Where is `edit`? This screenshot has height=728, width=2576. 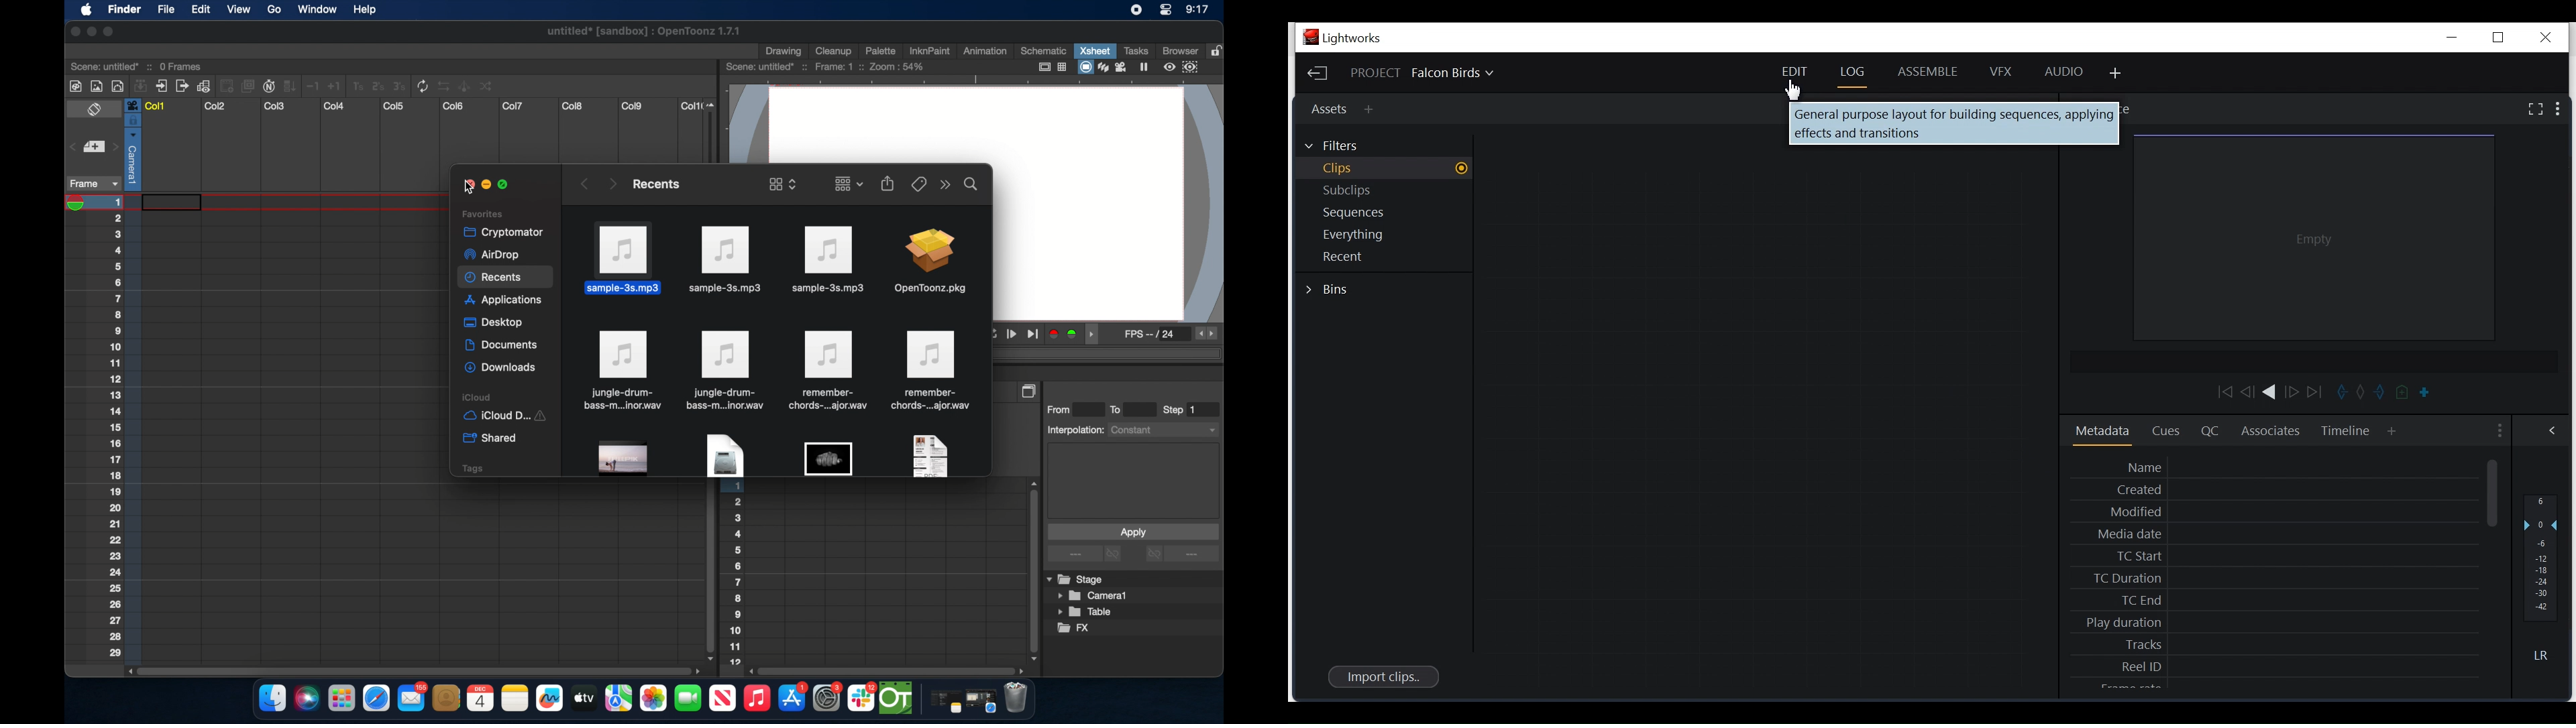
edit is located at coordinates (200, 10).